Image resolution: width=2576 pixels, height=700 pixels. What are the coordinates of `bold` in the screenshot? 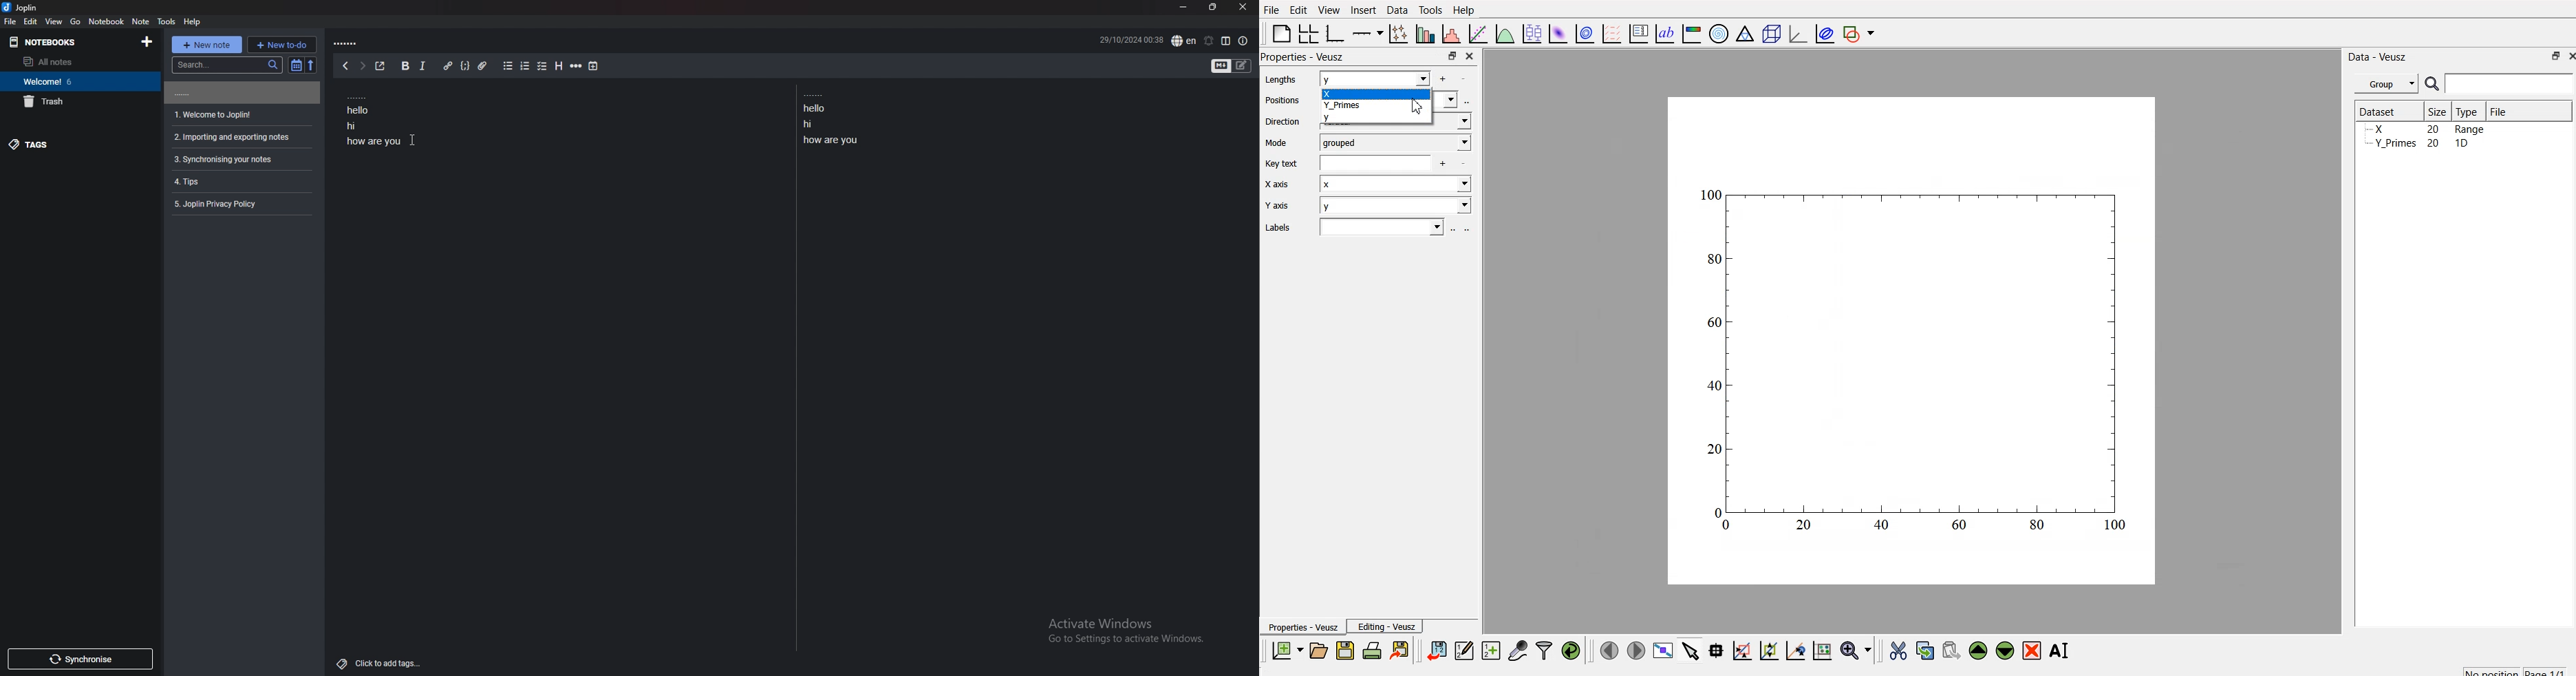 It's located at (405, 66).